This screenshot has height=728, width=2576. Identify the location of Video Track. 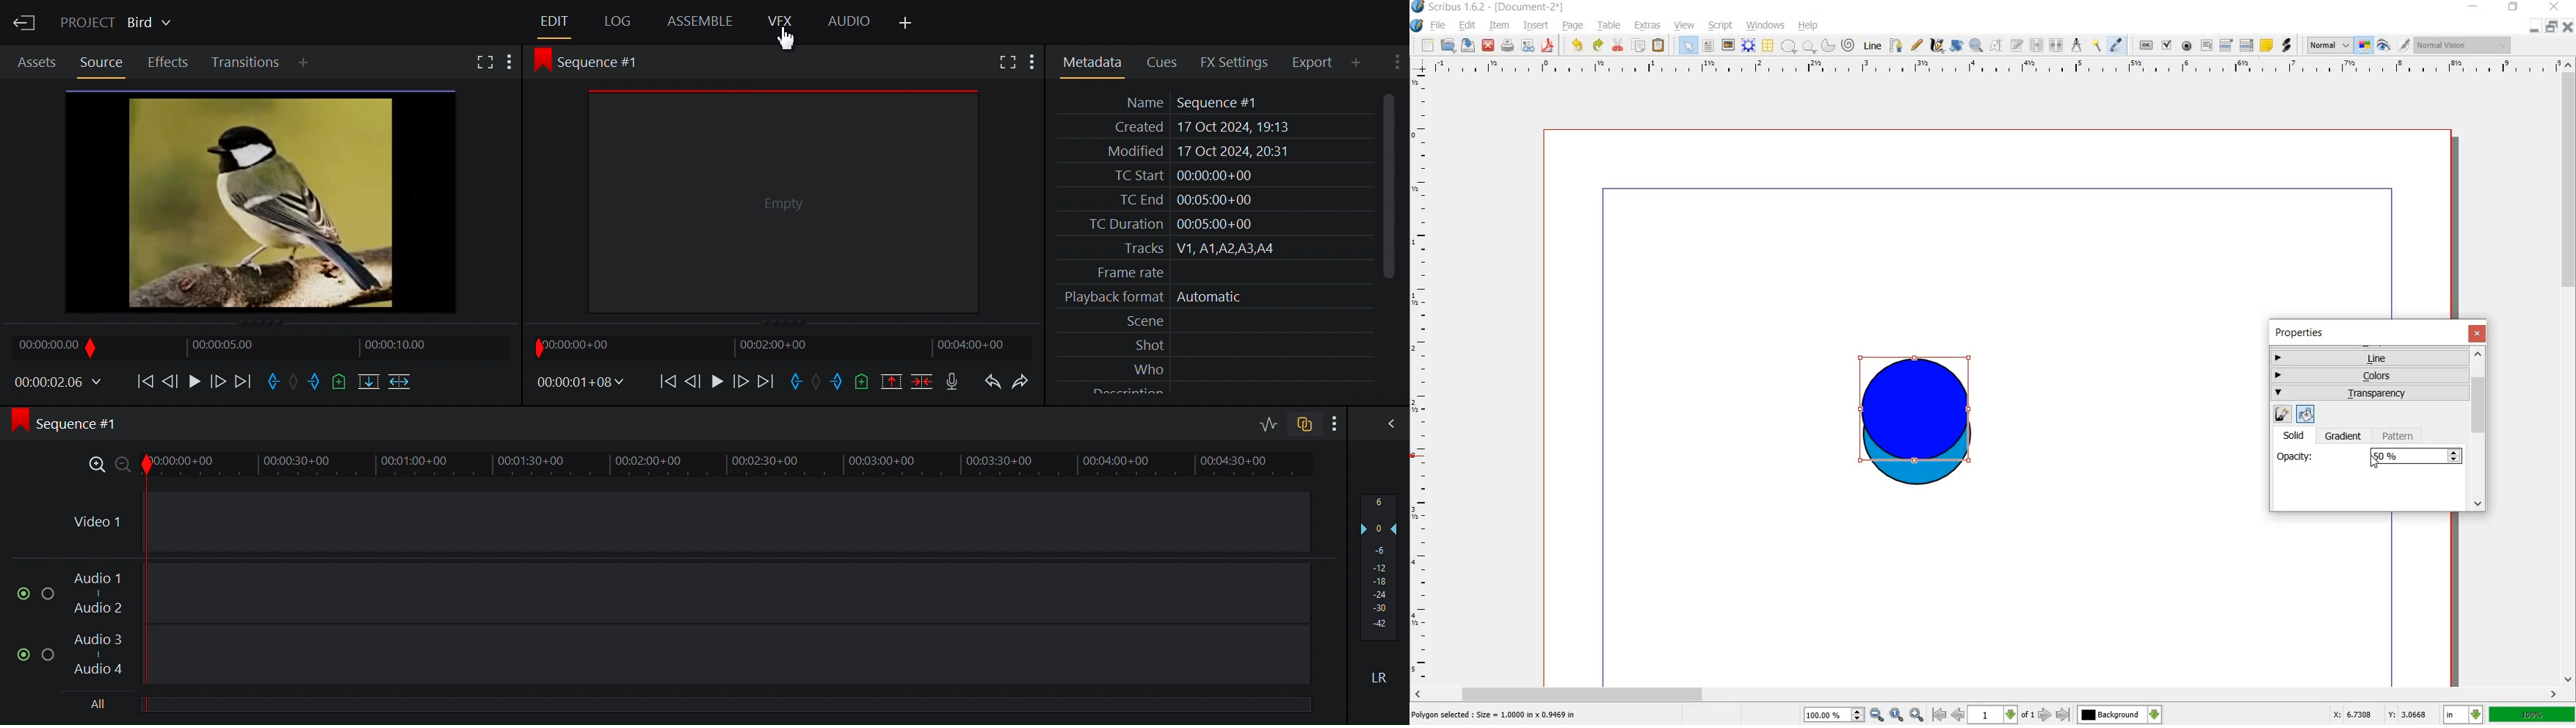
(684, 524).